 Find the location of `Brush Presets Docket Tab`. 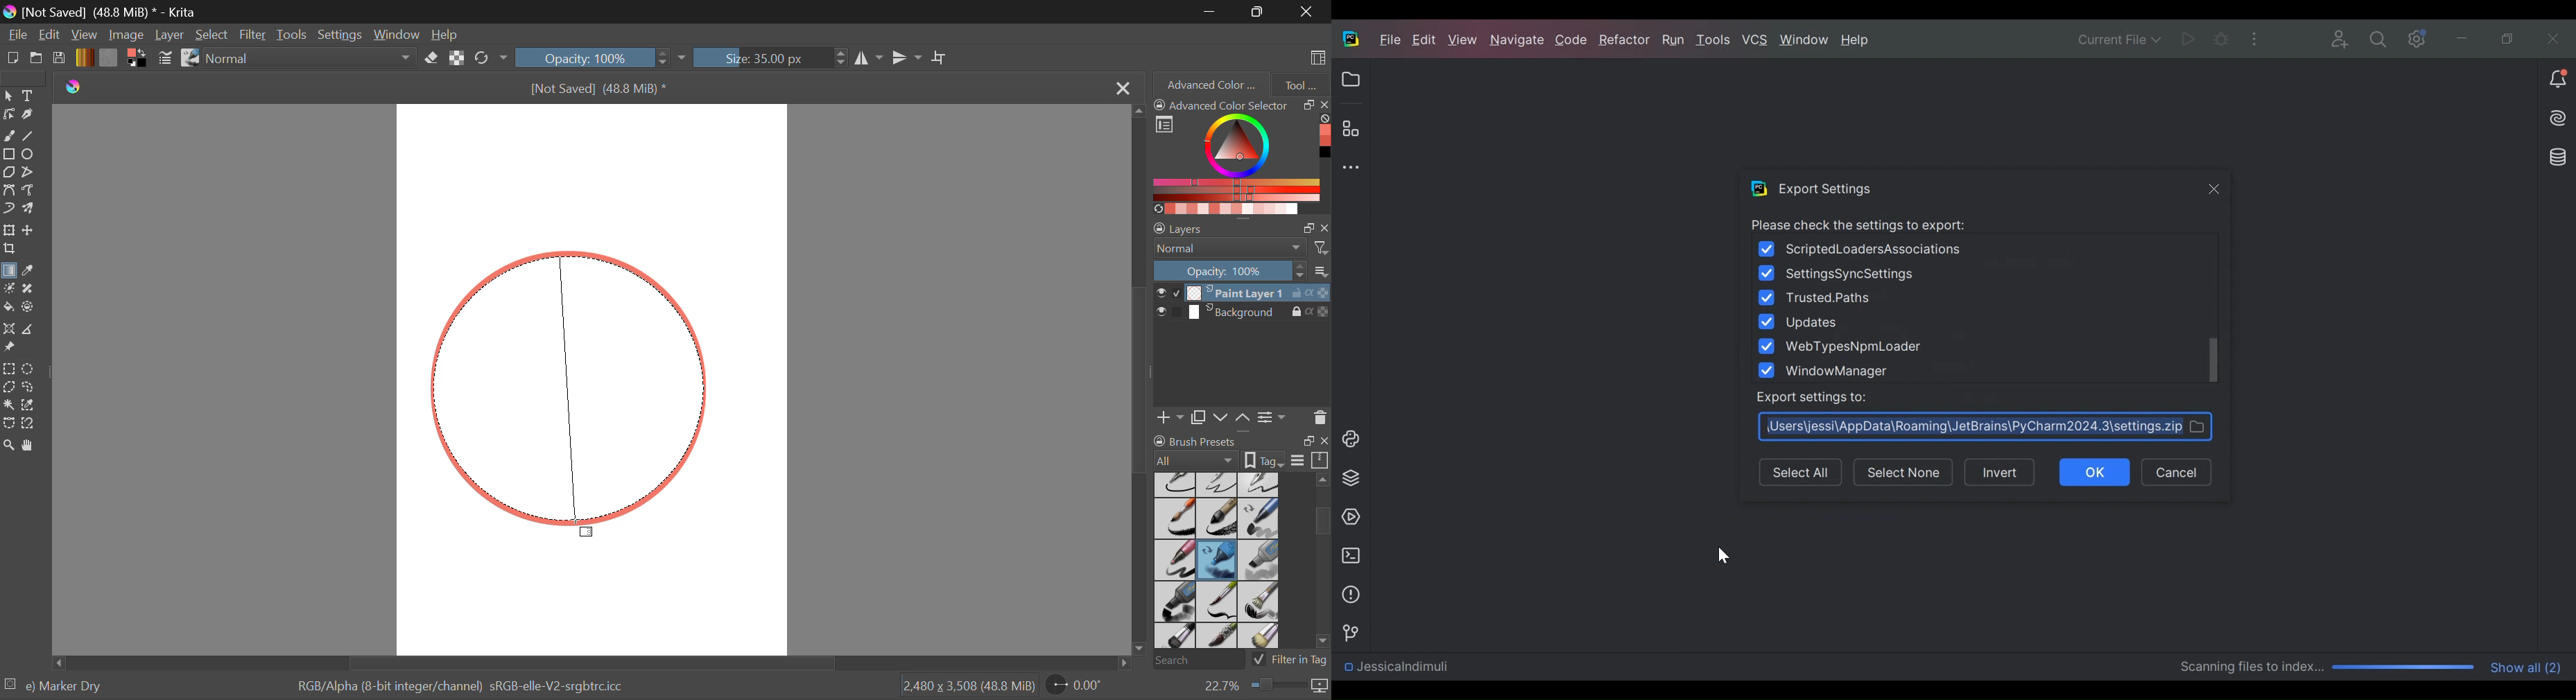

Brush Presets Docket Tab is located at coordinates (1241, 448).